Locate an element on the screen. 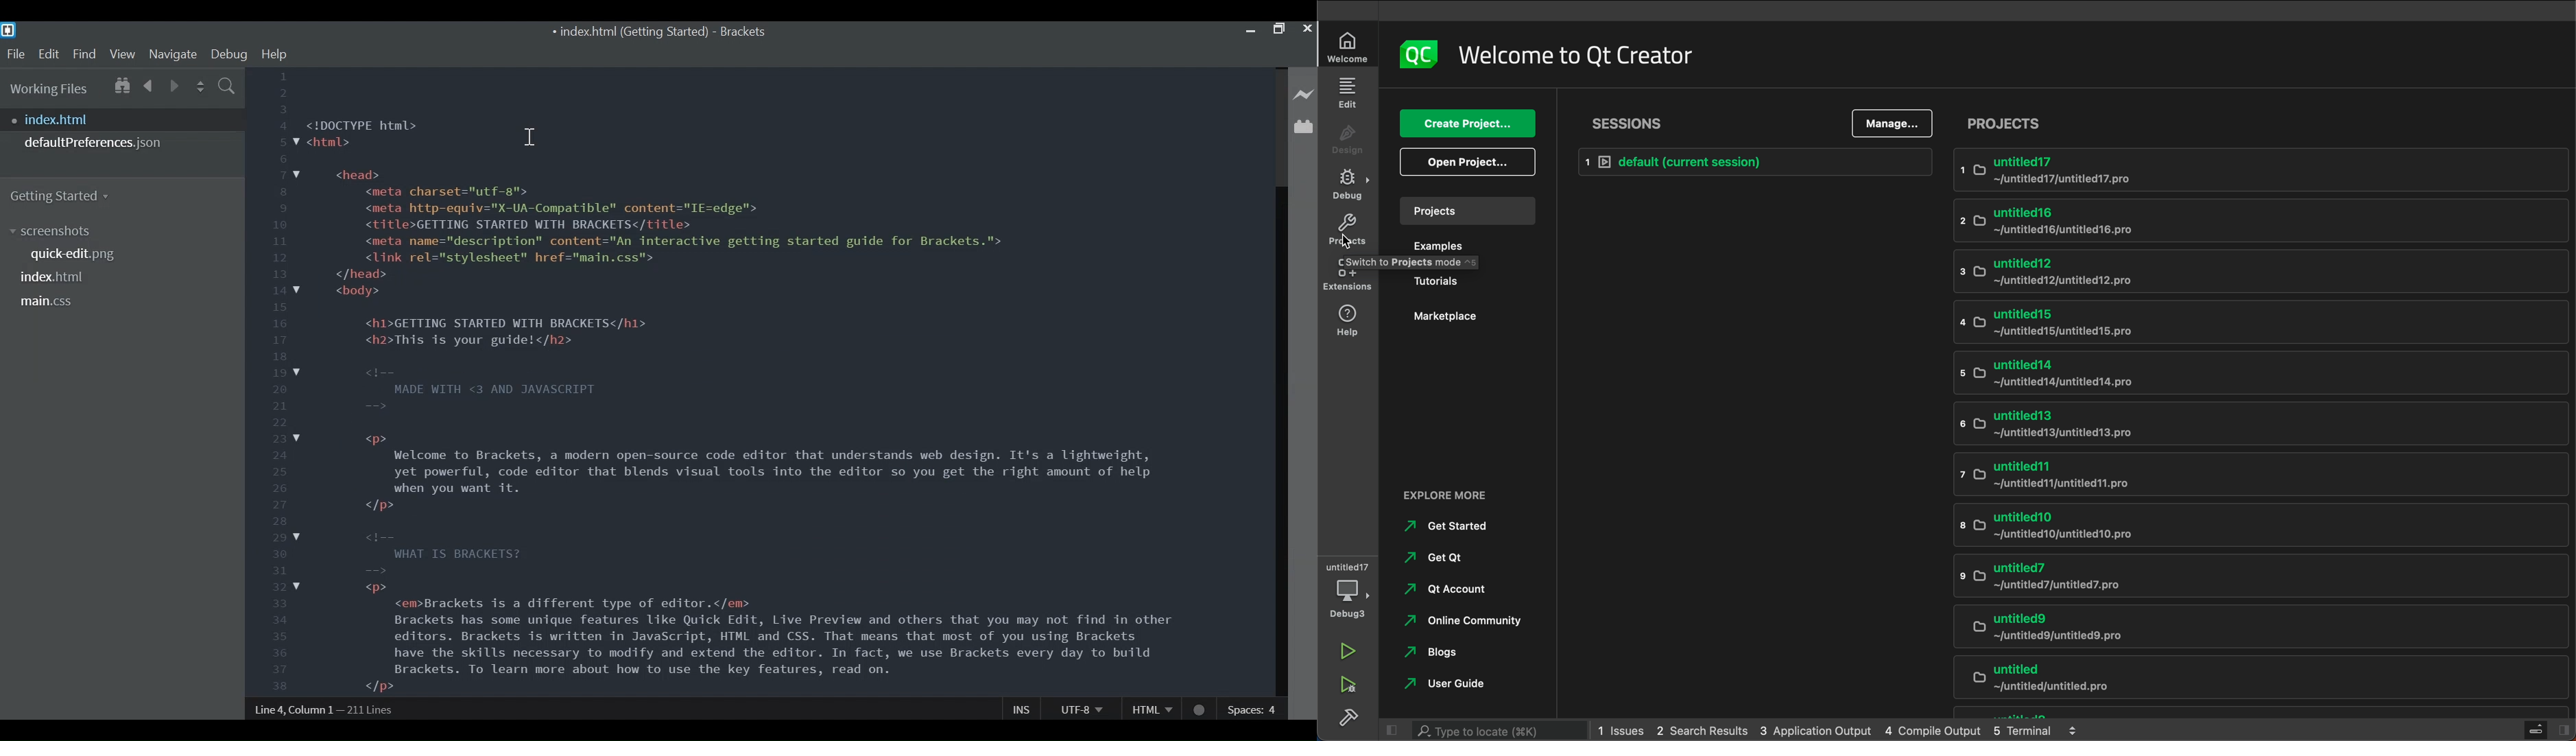 The image size is (2576, 756). Line 4, Column 1— 211 Lines is located at coordinates (325, 709).